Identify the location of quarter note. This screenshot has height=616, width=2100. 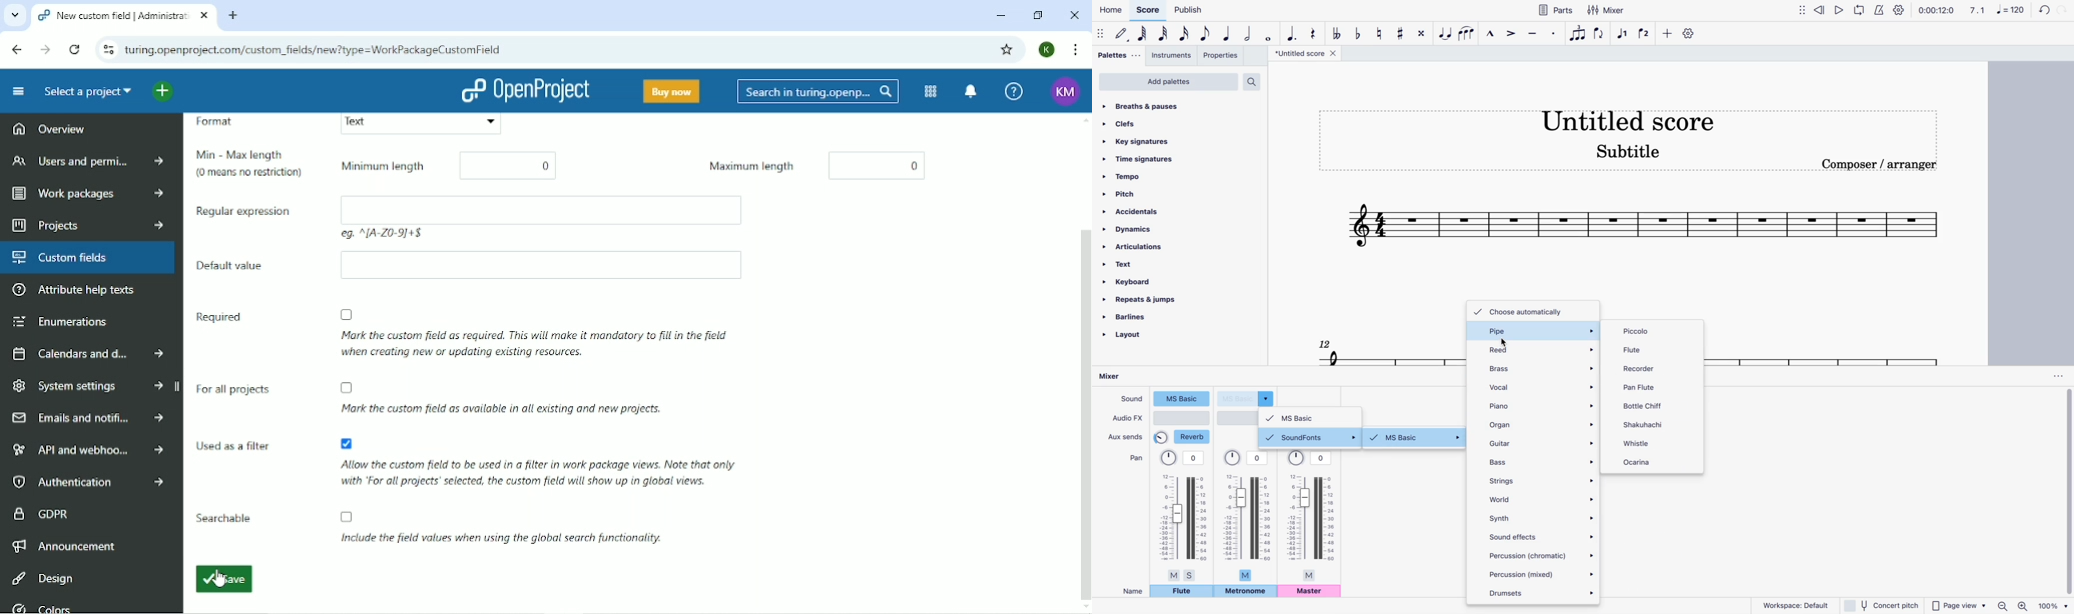
(1227, 34).